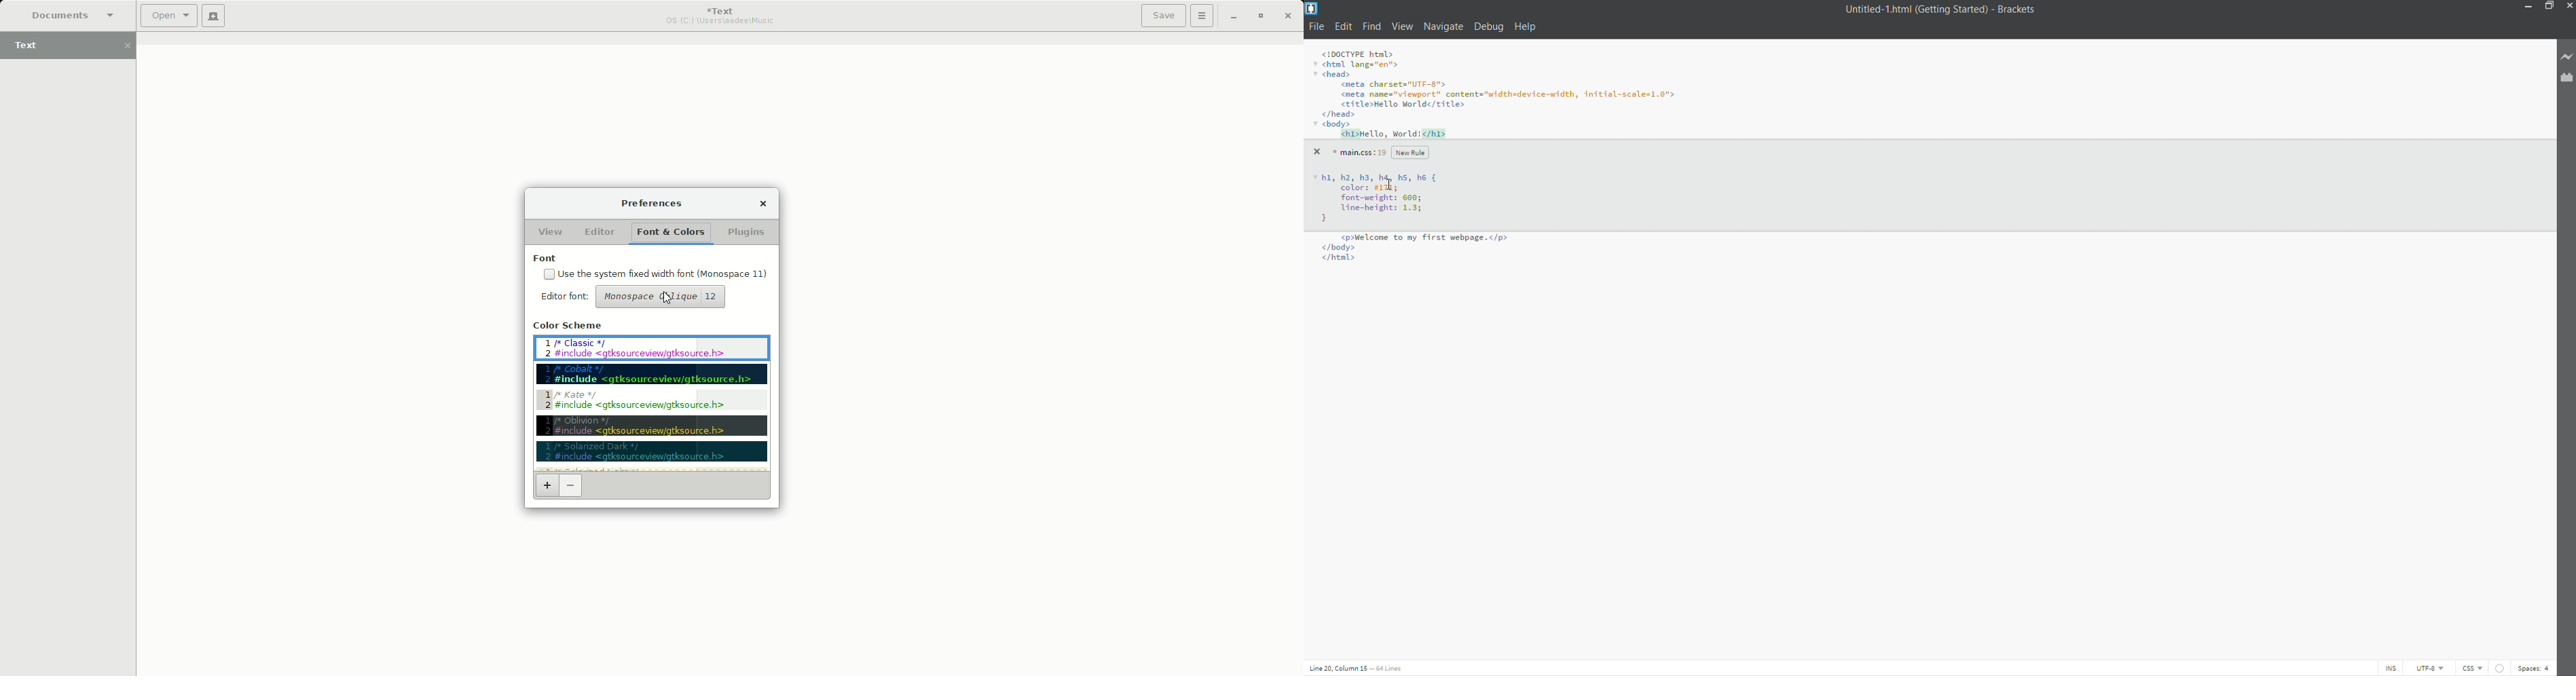  I want to click on Close, so click(1316, 151).